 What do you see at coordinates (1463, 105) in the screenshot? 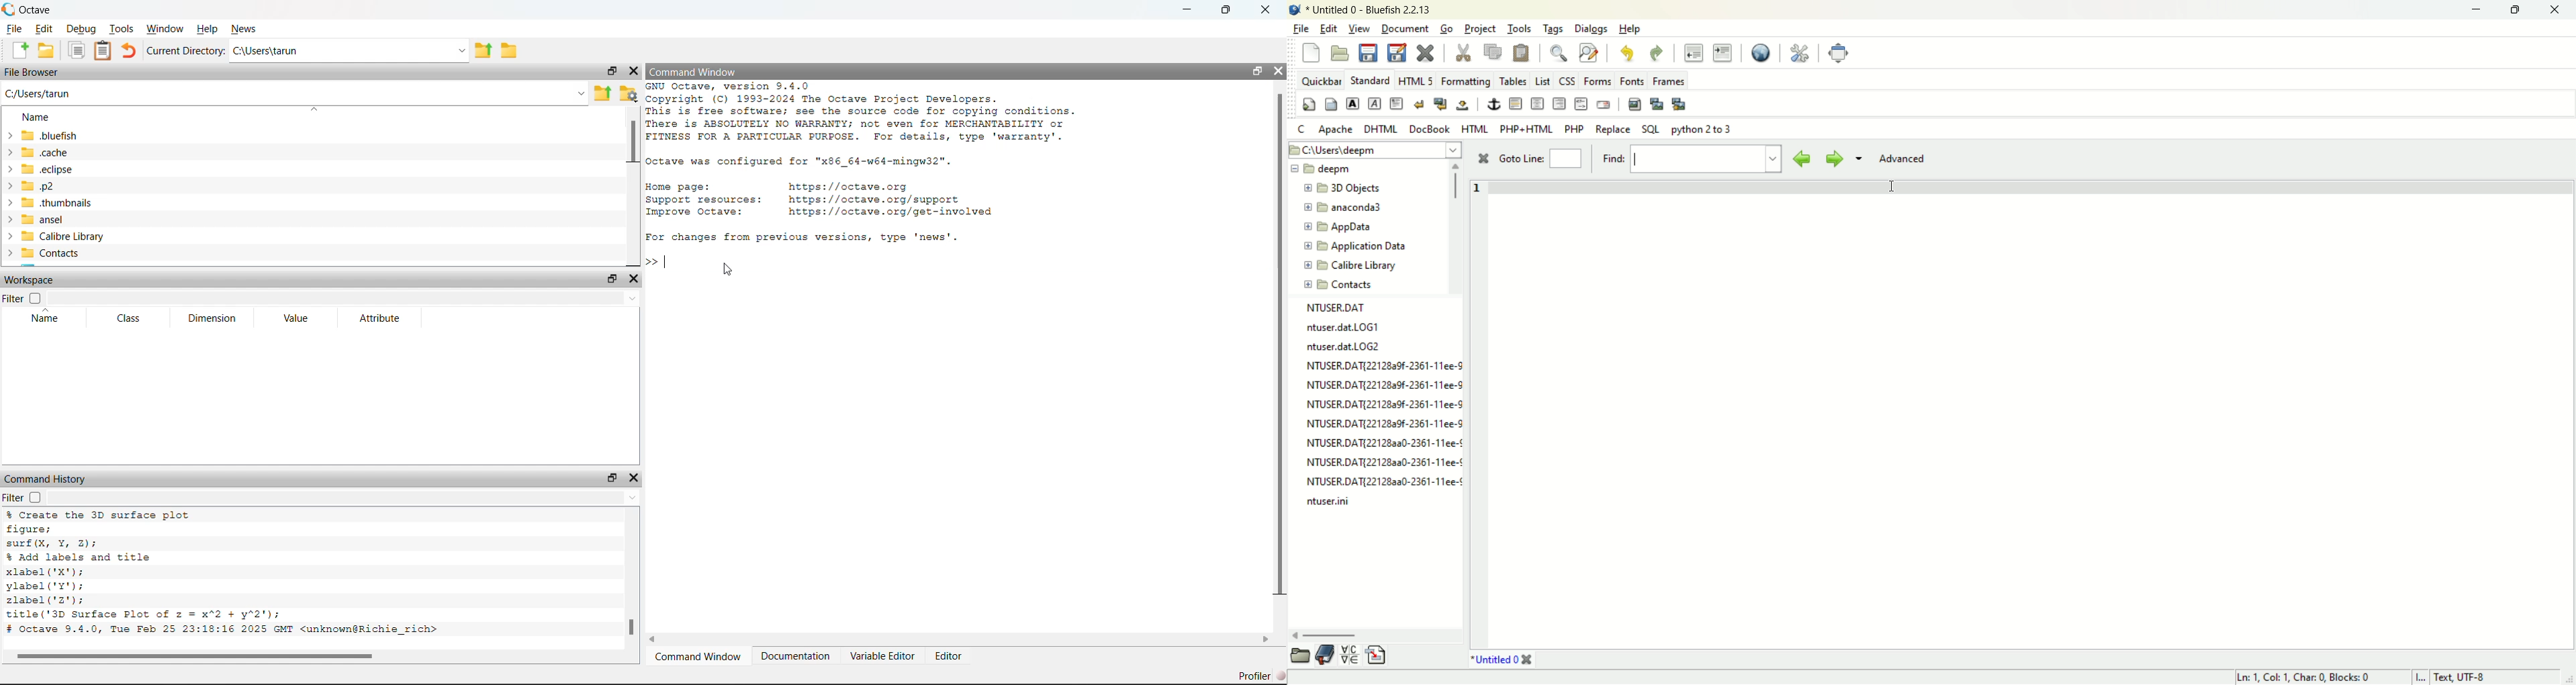
I see `non breaking space` at bounding box center [1463, 105].